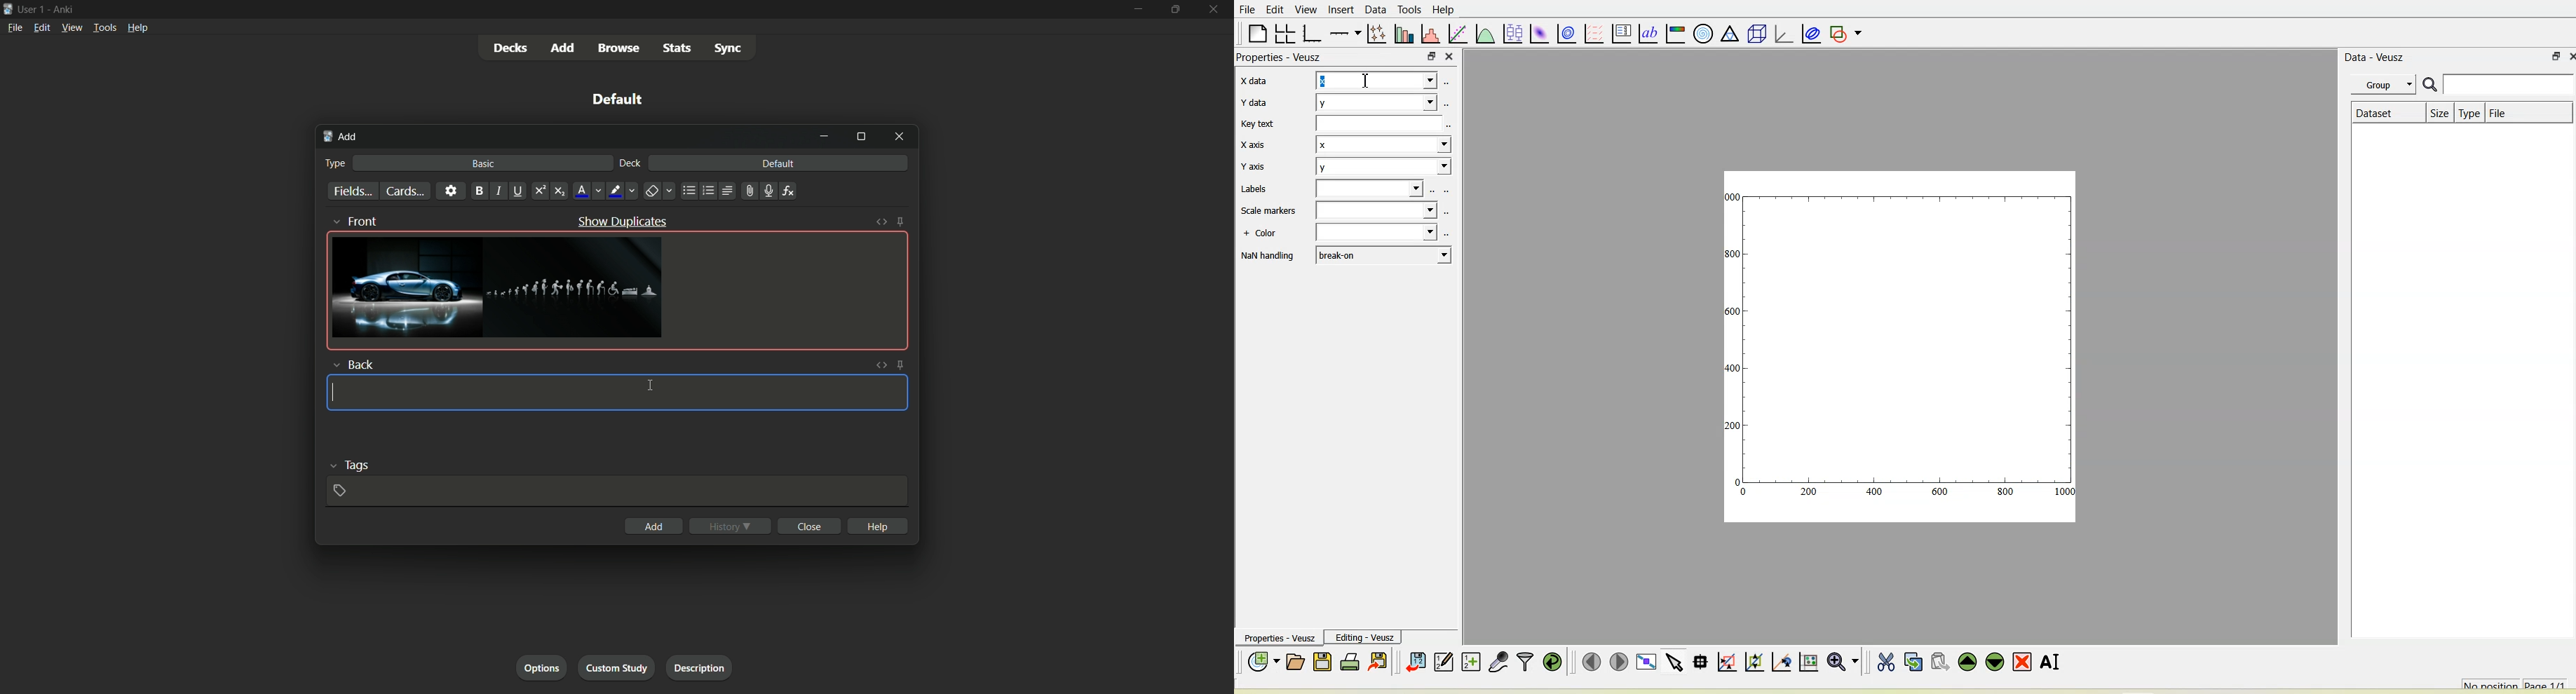  What do you see at coordinates (697, 666) in the screenshot?
I see `description` at bounding box center [697, 666].